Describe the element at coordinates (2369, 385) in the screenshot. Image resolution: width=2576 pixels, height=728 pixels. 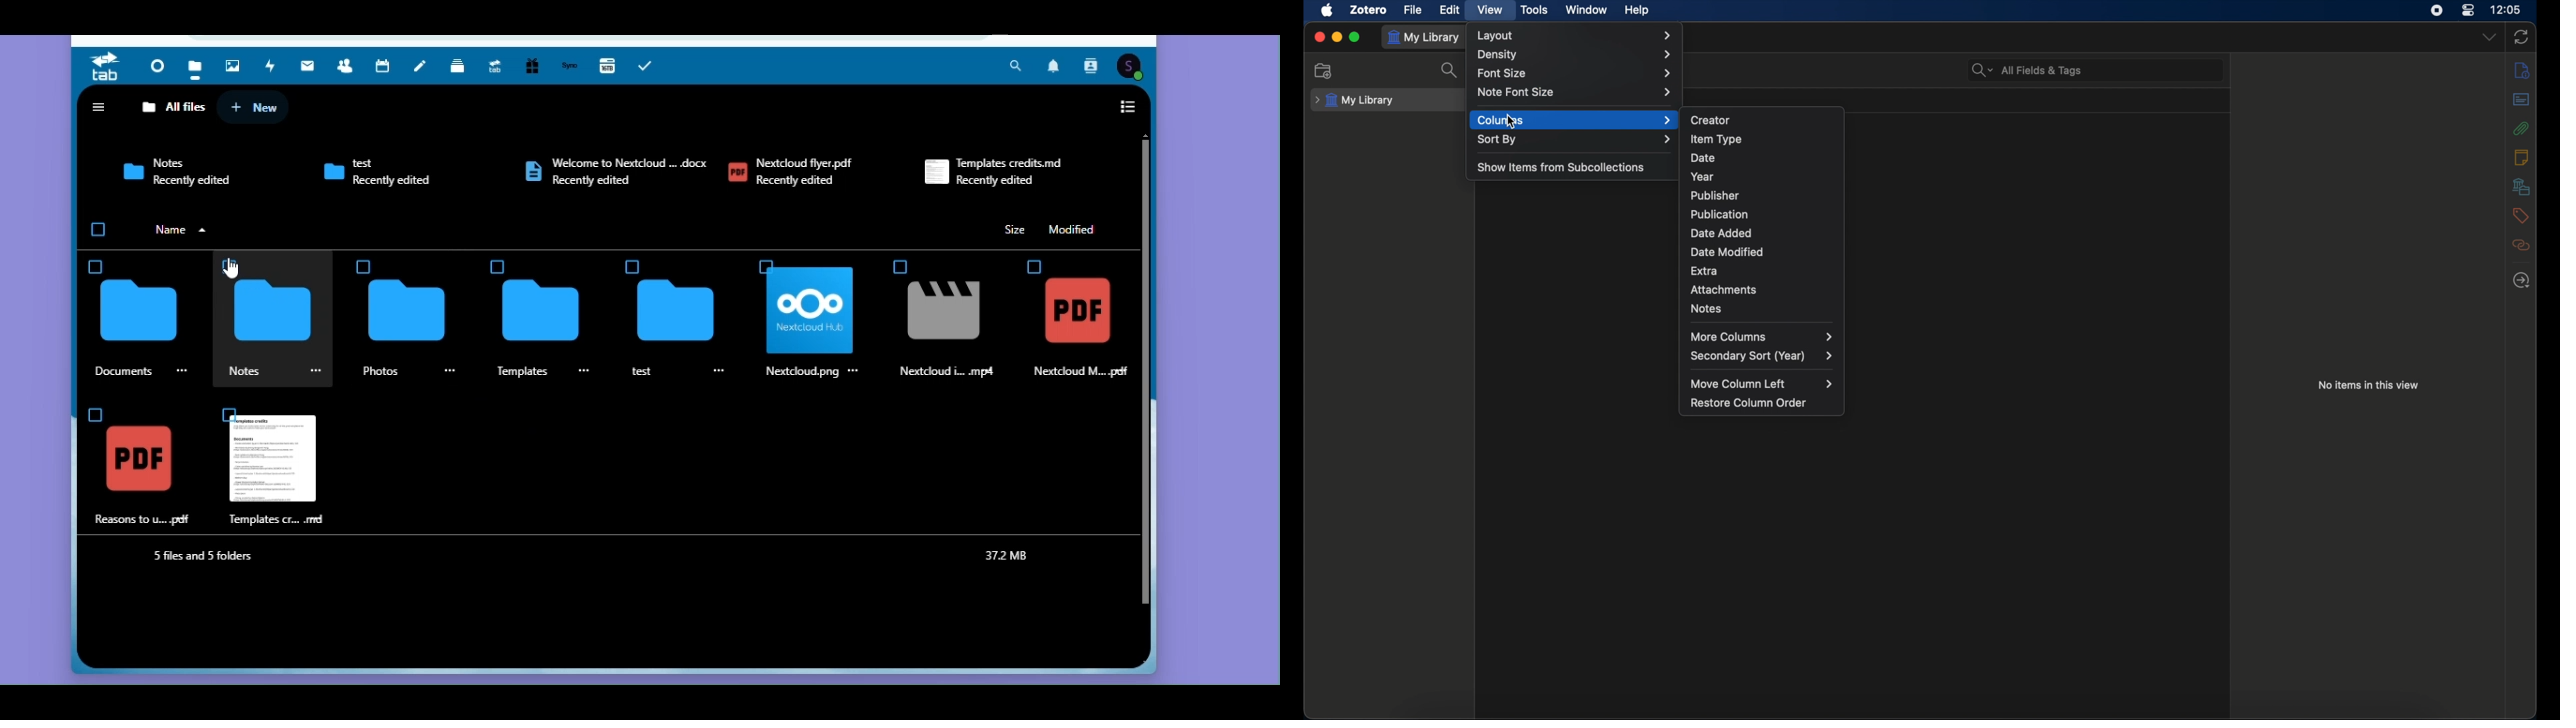
I see `no items in this view` at that location.